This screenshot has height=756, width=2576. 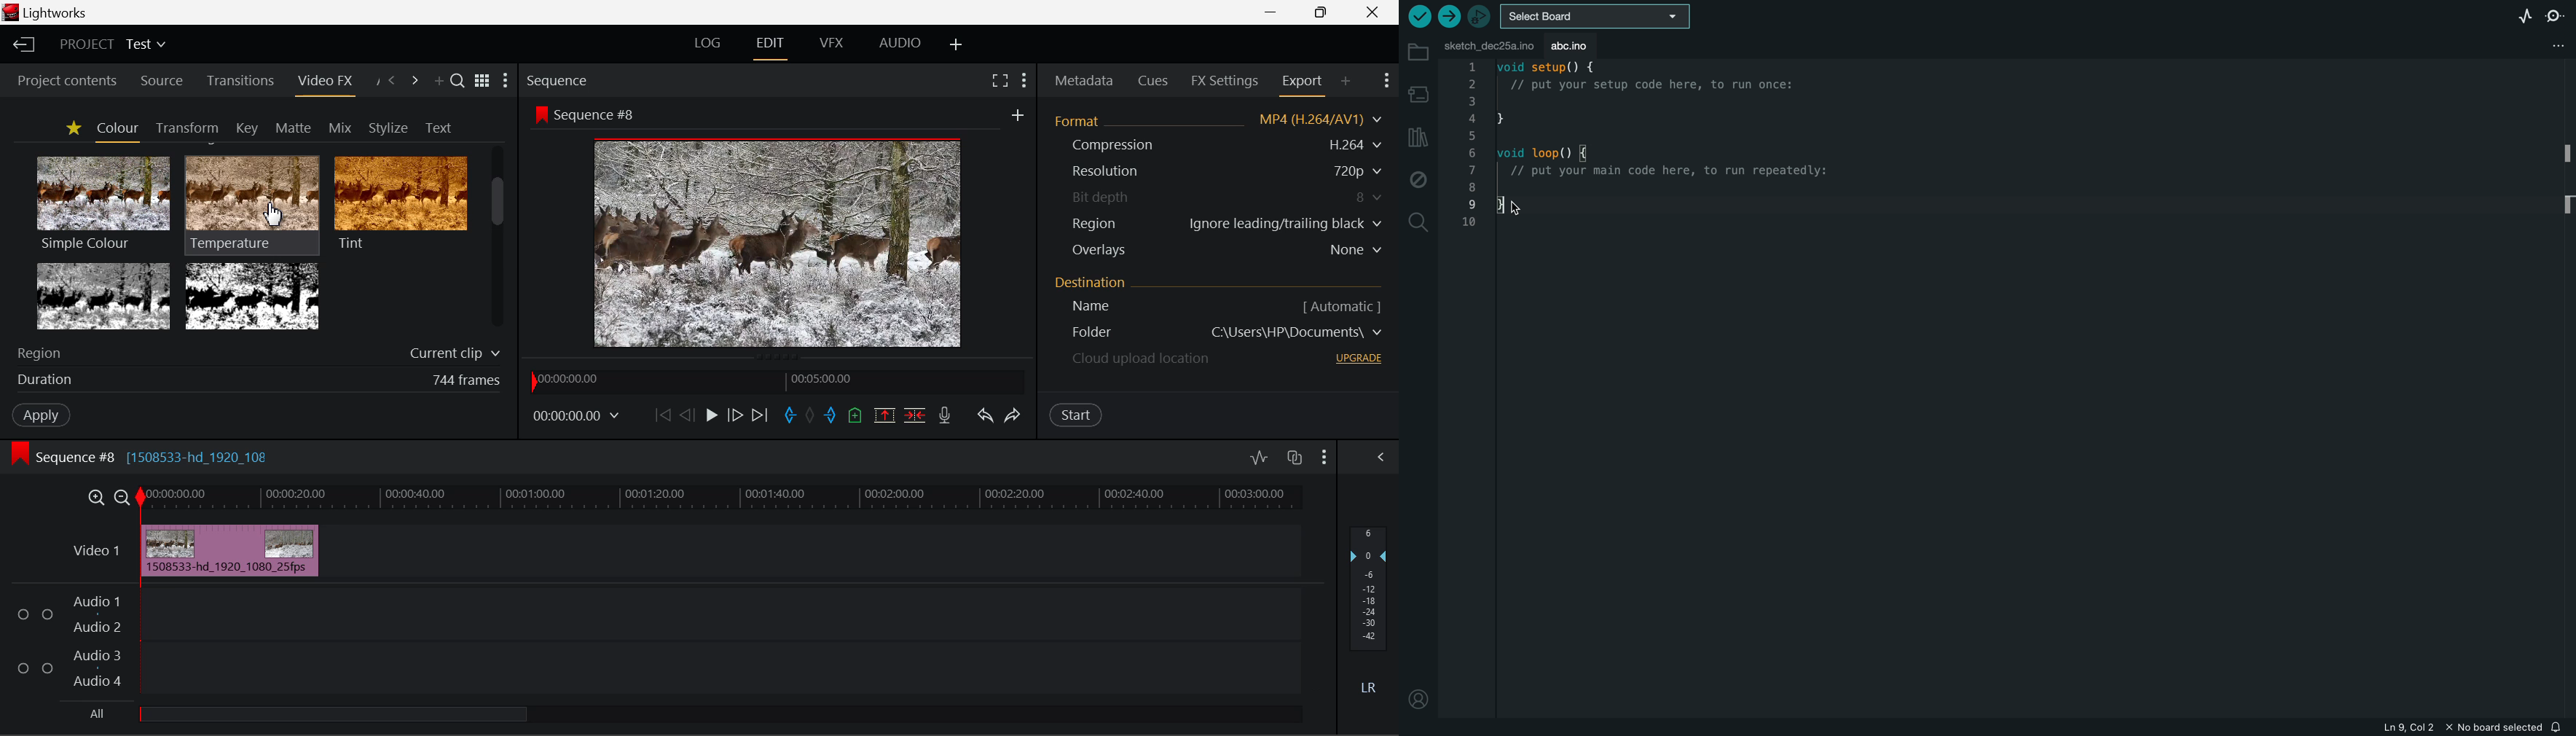 What do you see at coordinates (98, 496) in the screenshot?
I see `Timeline Zoom In` at bounding box center [98, 496].